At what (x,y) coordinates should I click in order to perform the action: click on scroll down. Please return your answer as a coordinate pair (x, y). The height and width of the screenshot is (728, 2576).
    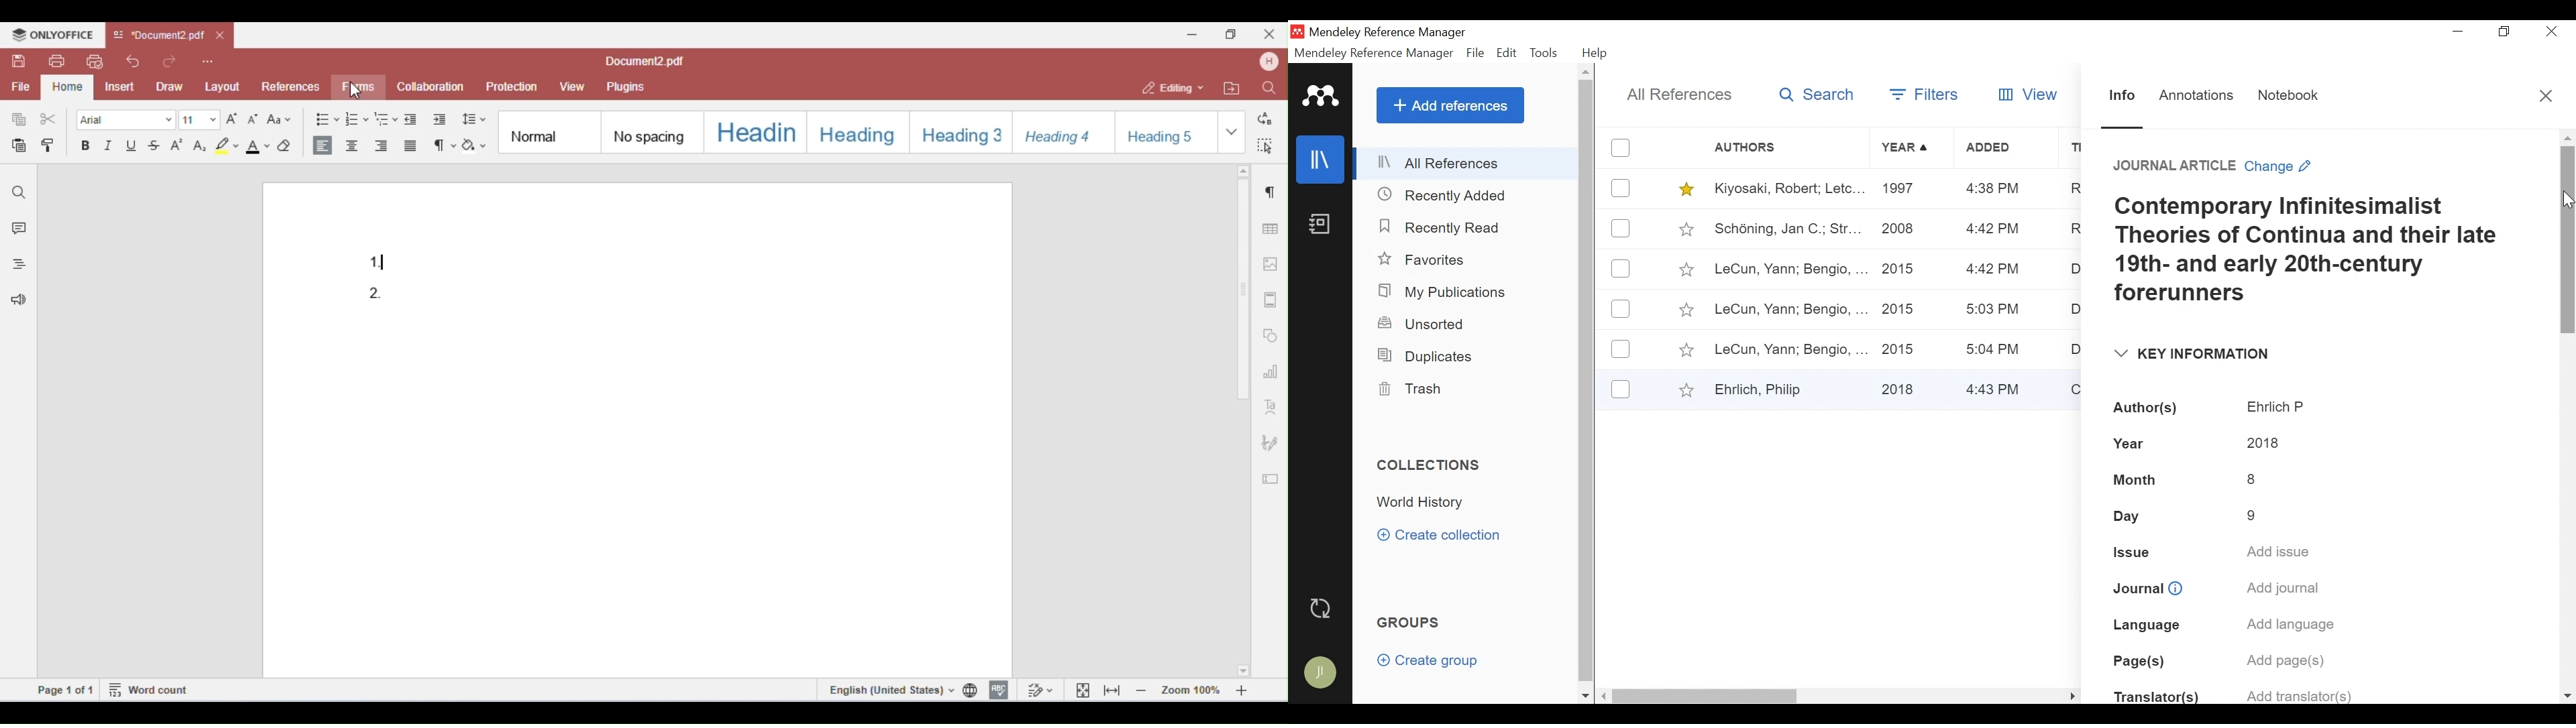
    Looking at the image, I should click on (1585, 697).